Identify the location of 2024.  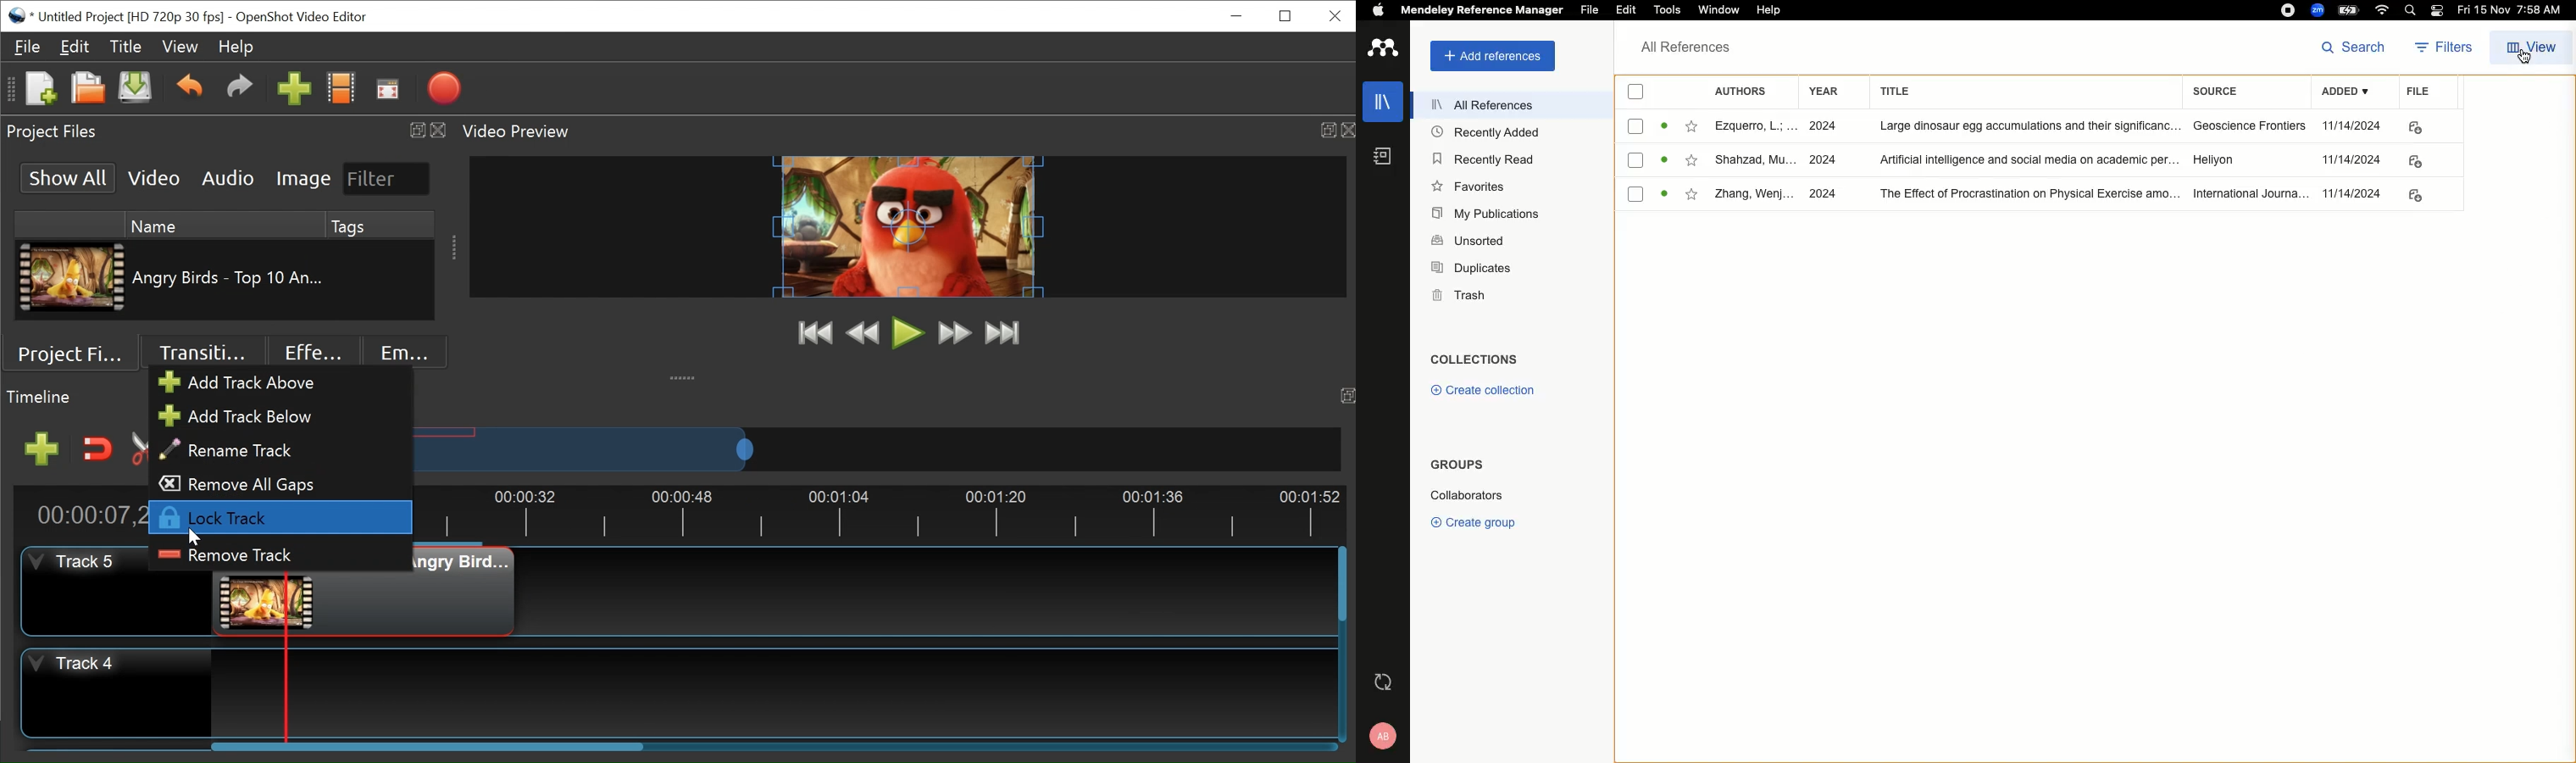
(1825, 126).